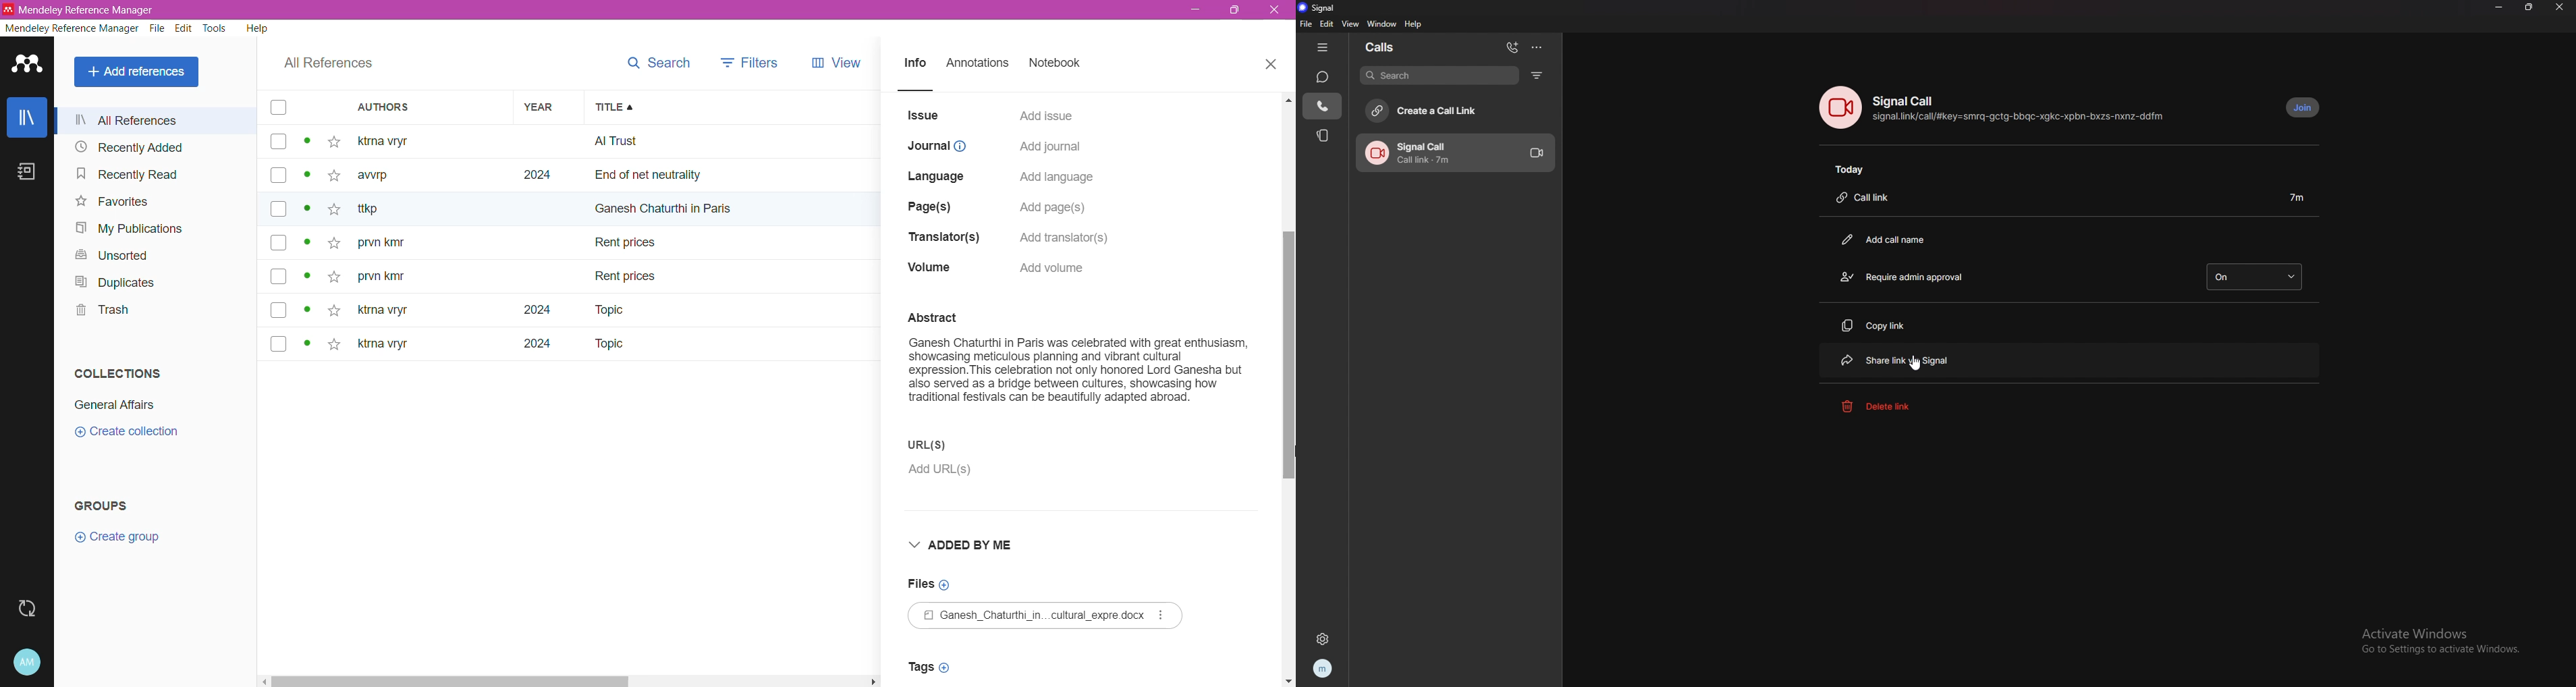 The height and width of the screenshot is (700, 2576). I want to click on Last Sync, so click(29, 607).